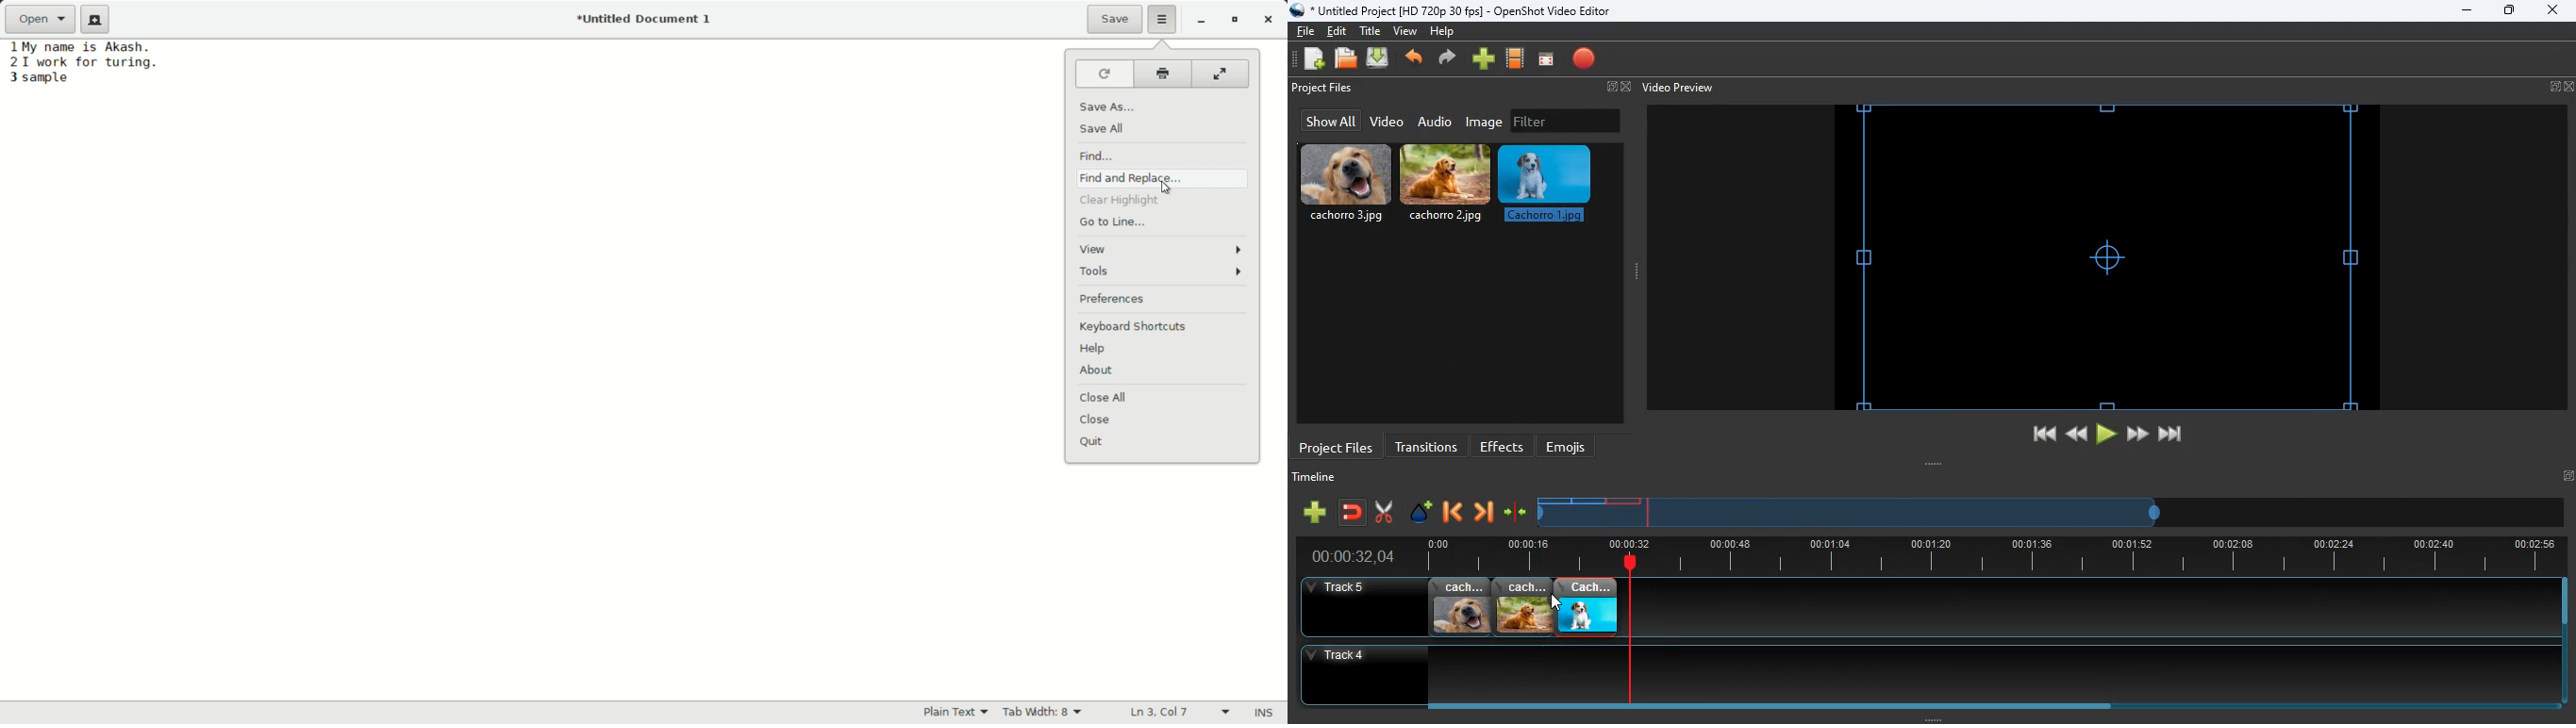  I want to click on track 5, so click(1340, 588).